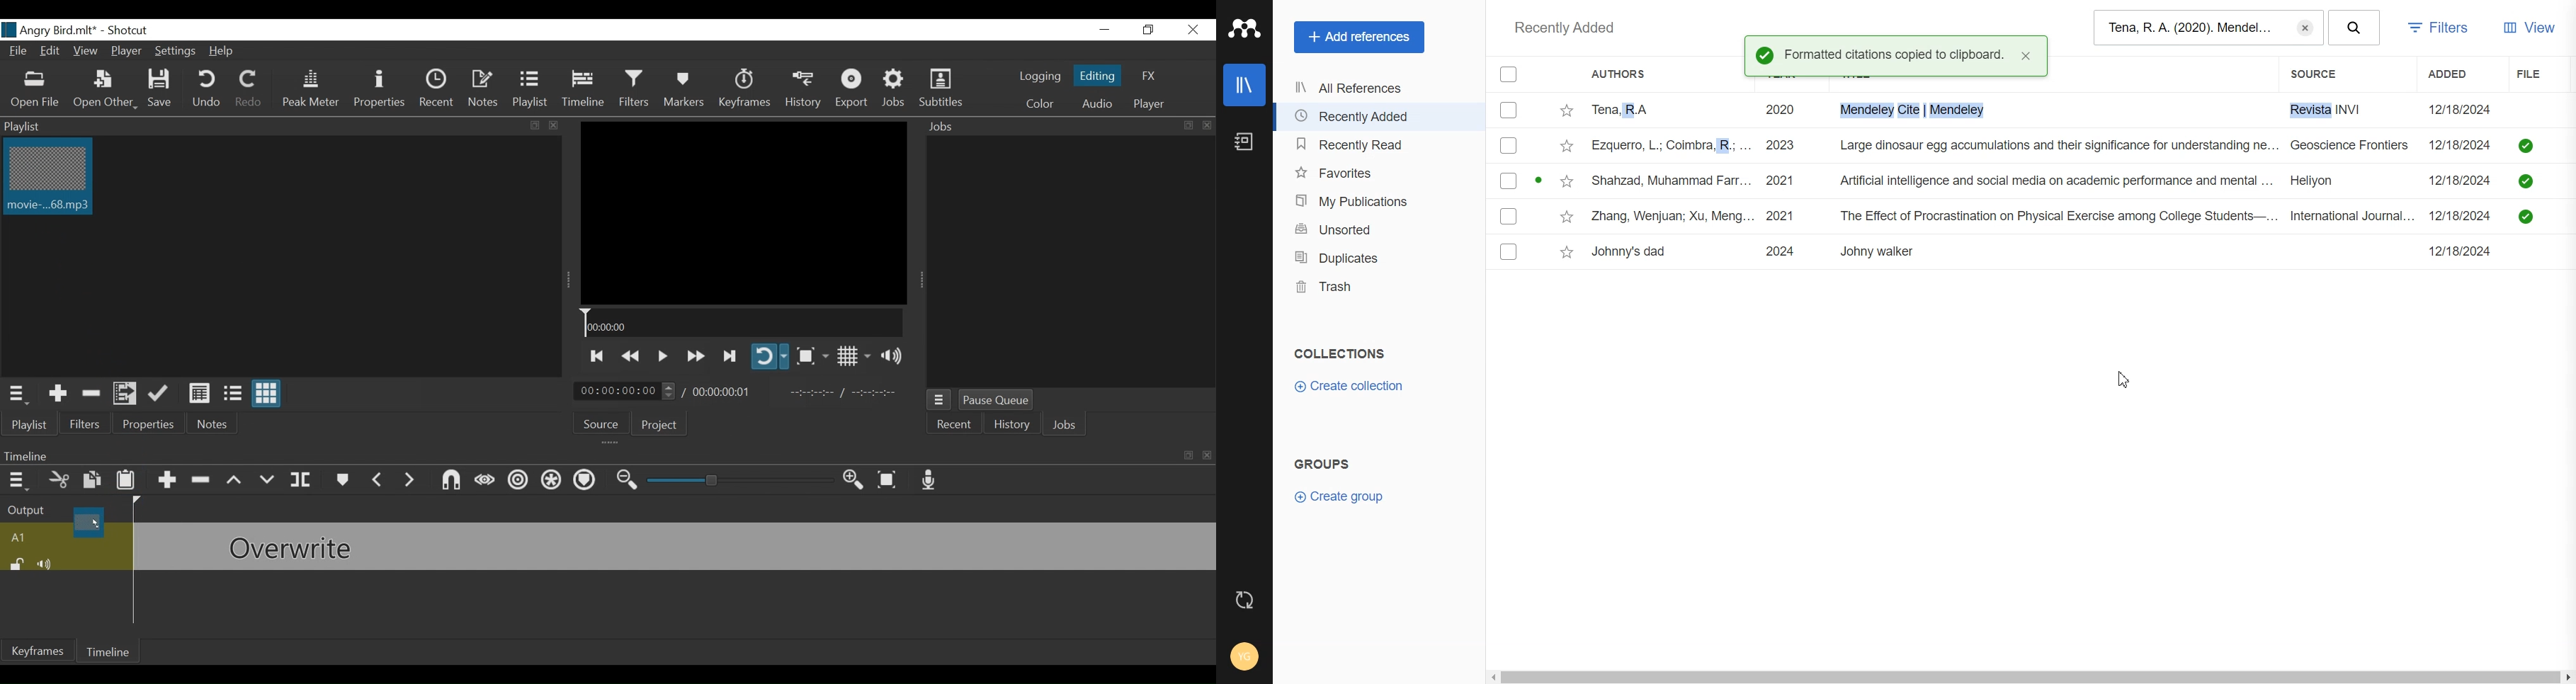 This screenshot has height=700, width=2576. I want to click on Help, so click(222, 51).